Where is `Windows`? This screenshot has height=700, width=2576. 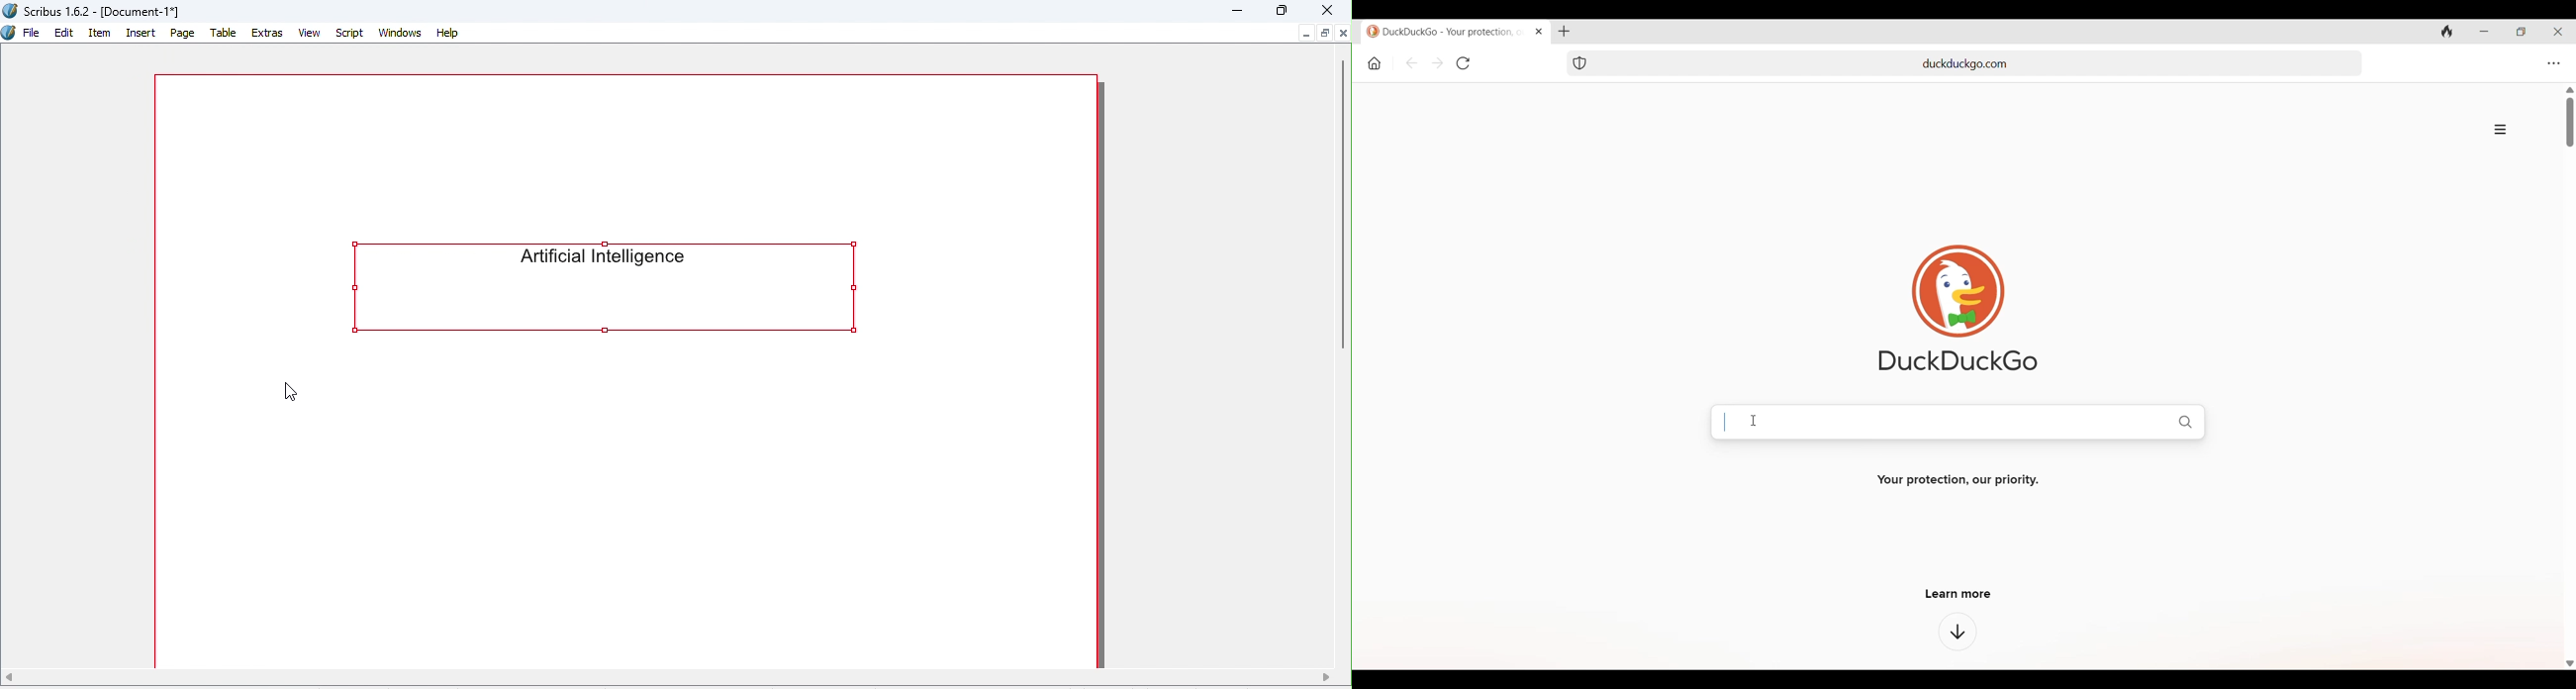 Windows is located at coordinates (401, 33).